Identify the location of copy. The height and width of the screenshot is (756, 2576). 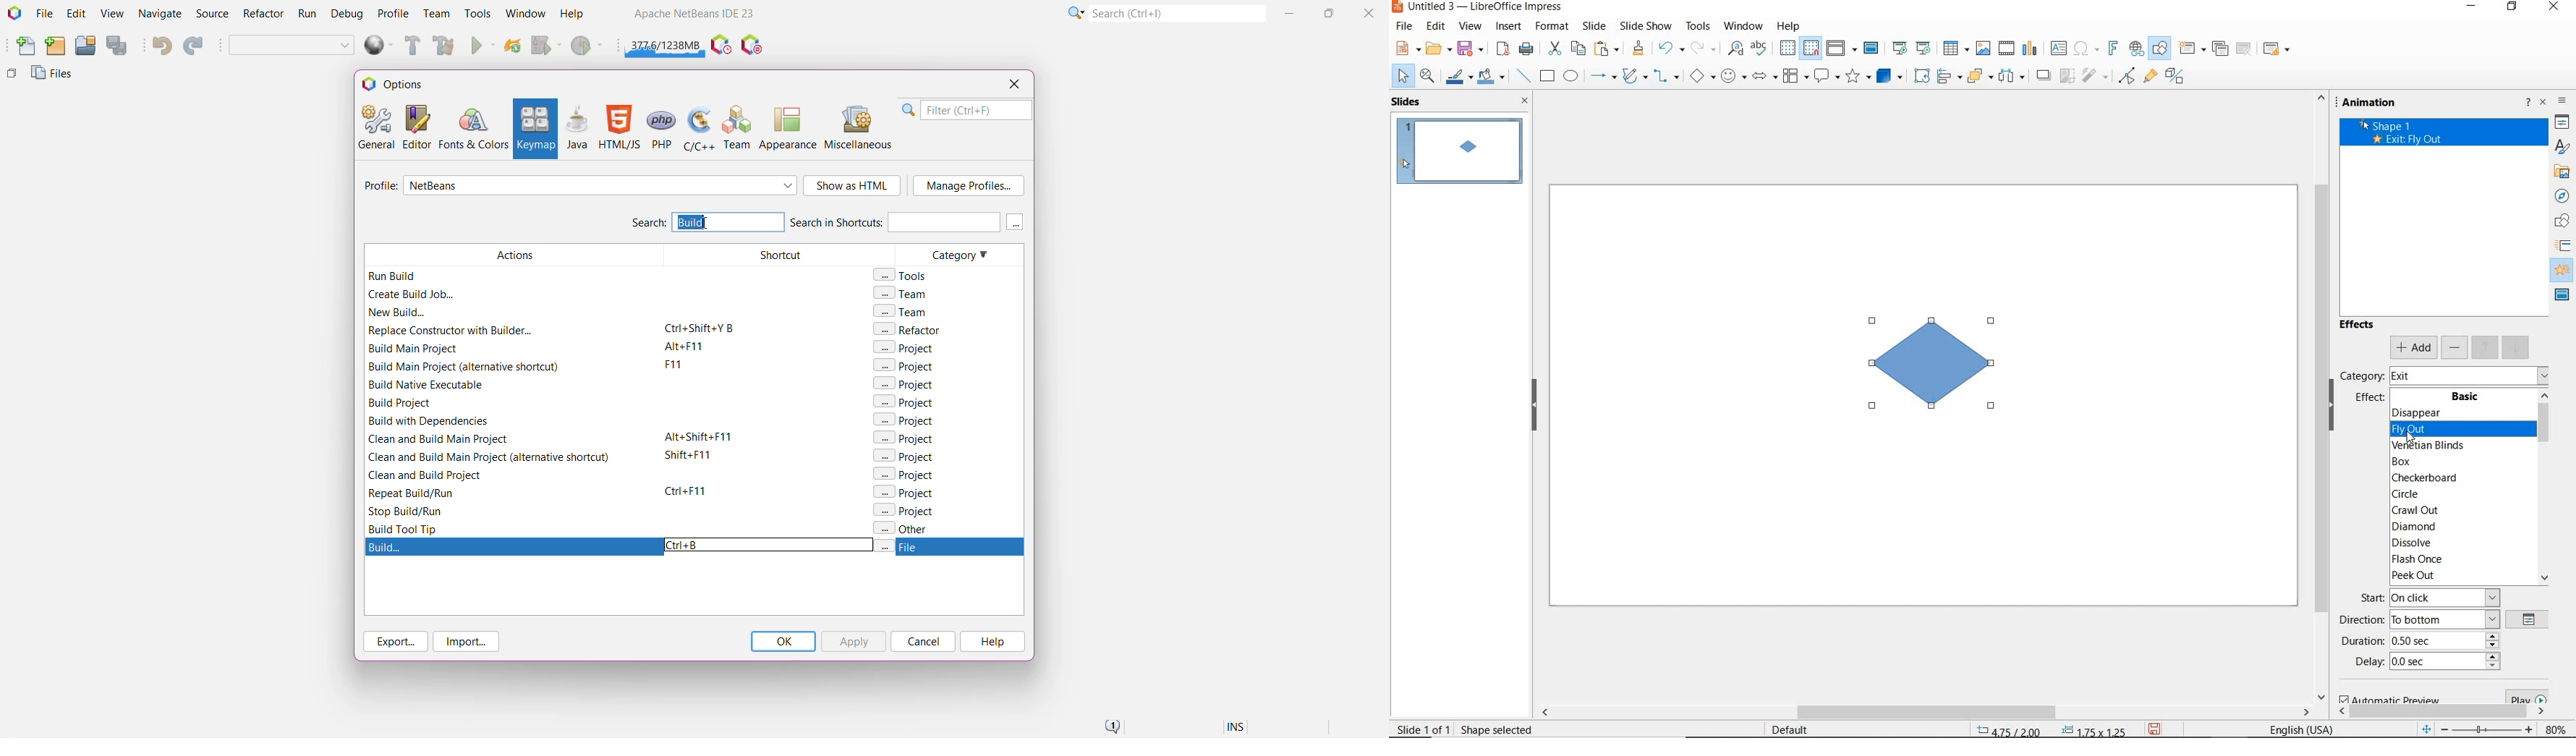
(1578, 49).